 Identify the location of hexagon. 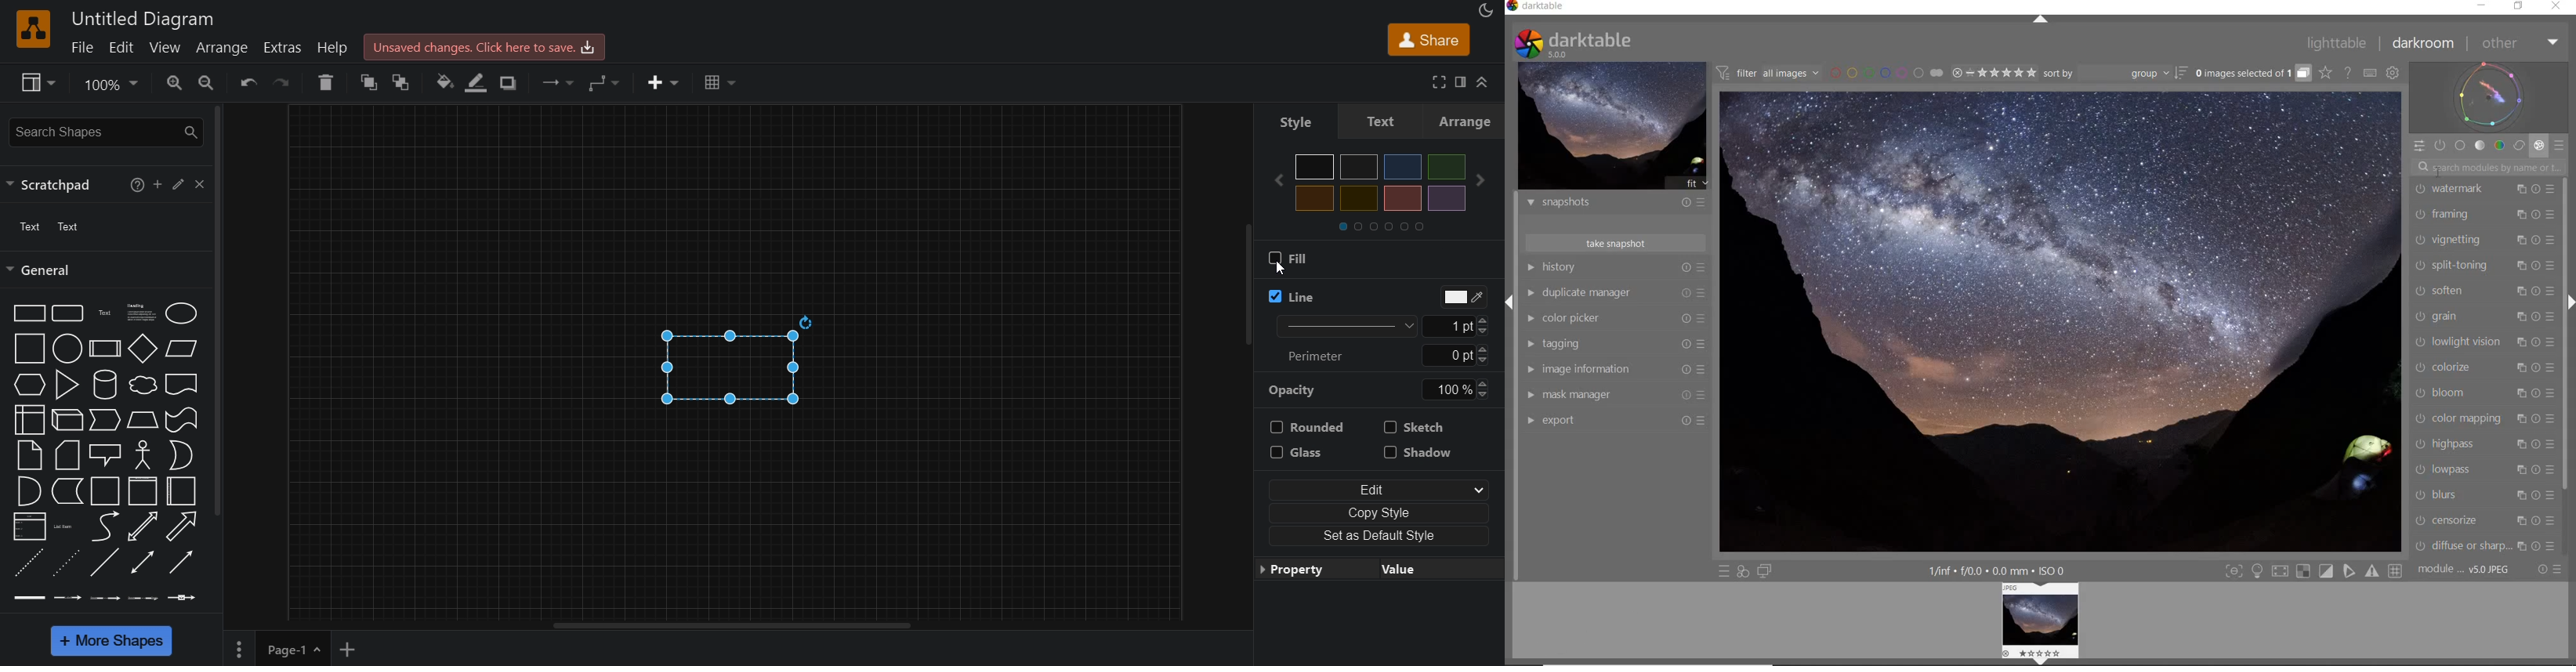
(28, 385).